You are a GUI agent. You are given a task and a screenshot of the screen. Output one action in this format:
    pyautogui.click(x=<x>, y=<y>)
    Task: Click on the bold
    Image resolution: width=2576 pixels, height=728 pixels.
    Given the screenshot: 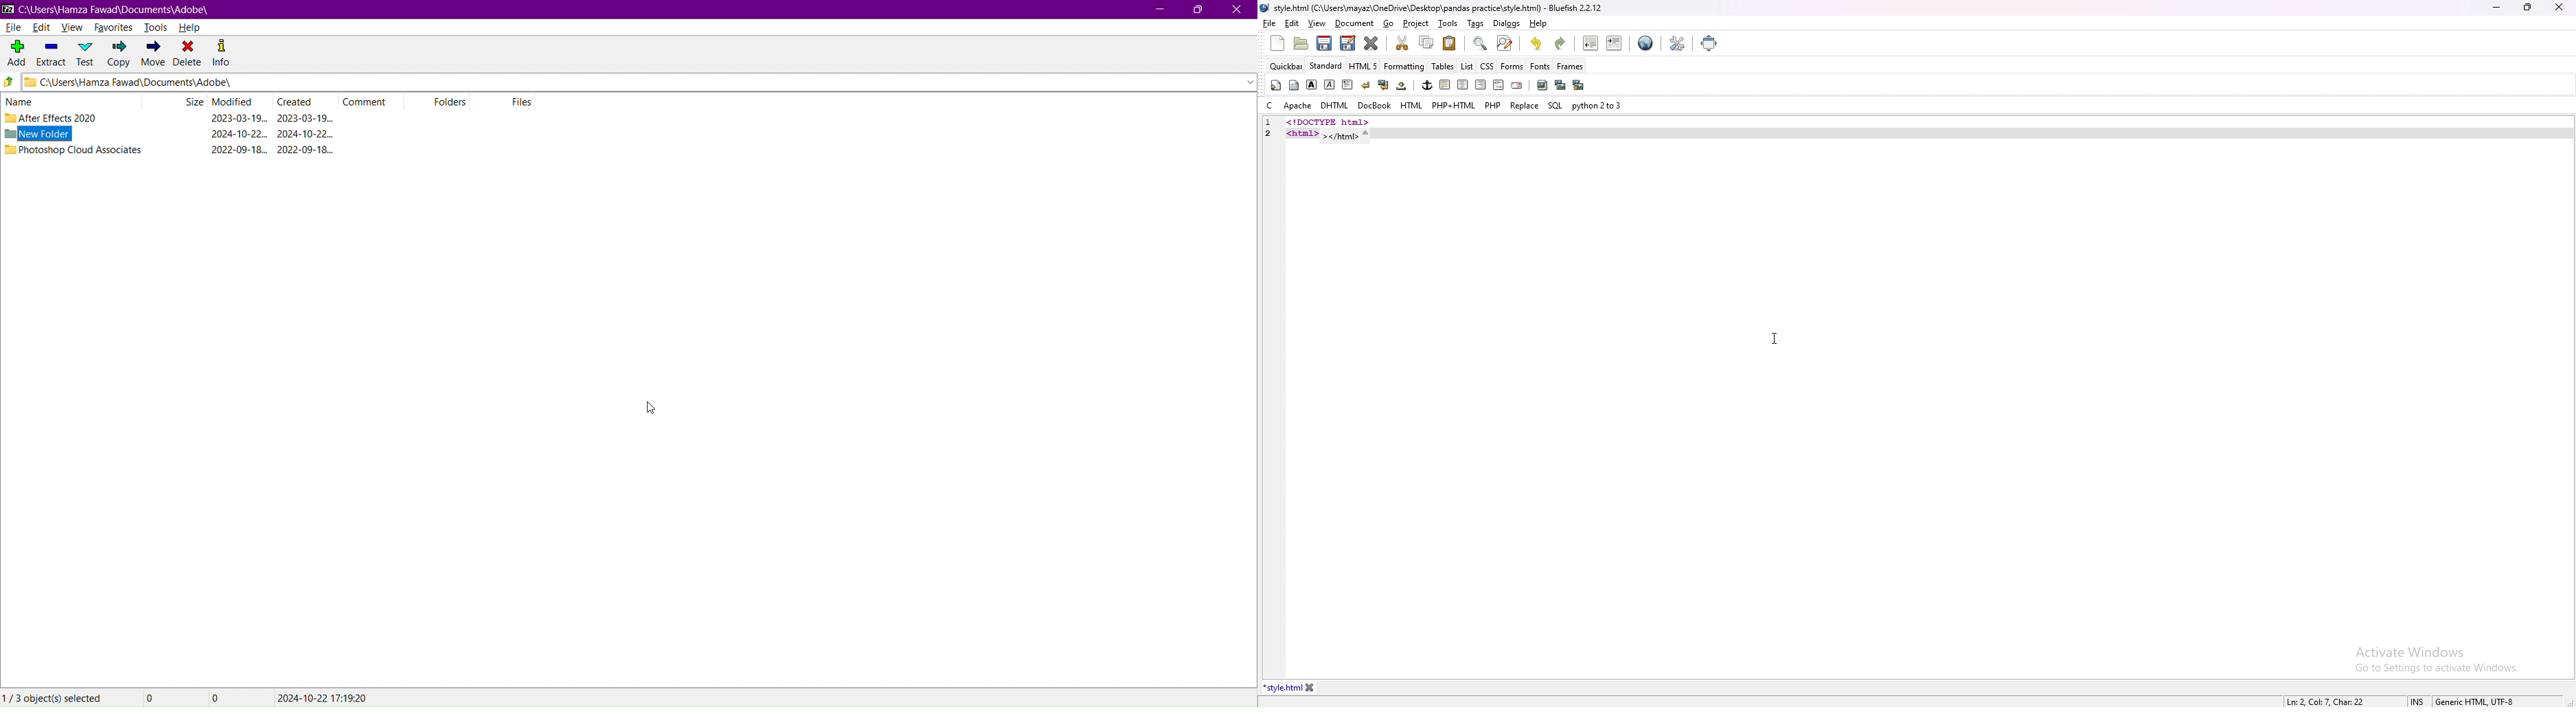 What is the action you would take?
    pyautogui.click(x=1312, y=84)
    